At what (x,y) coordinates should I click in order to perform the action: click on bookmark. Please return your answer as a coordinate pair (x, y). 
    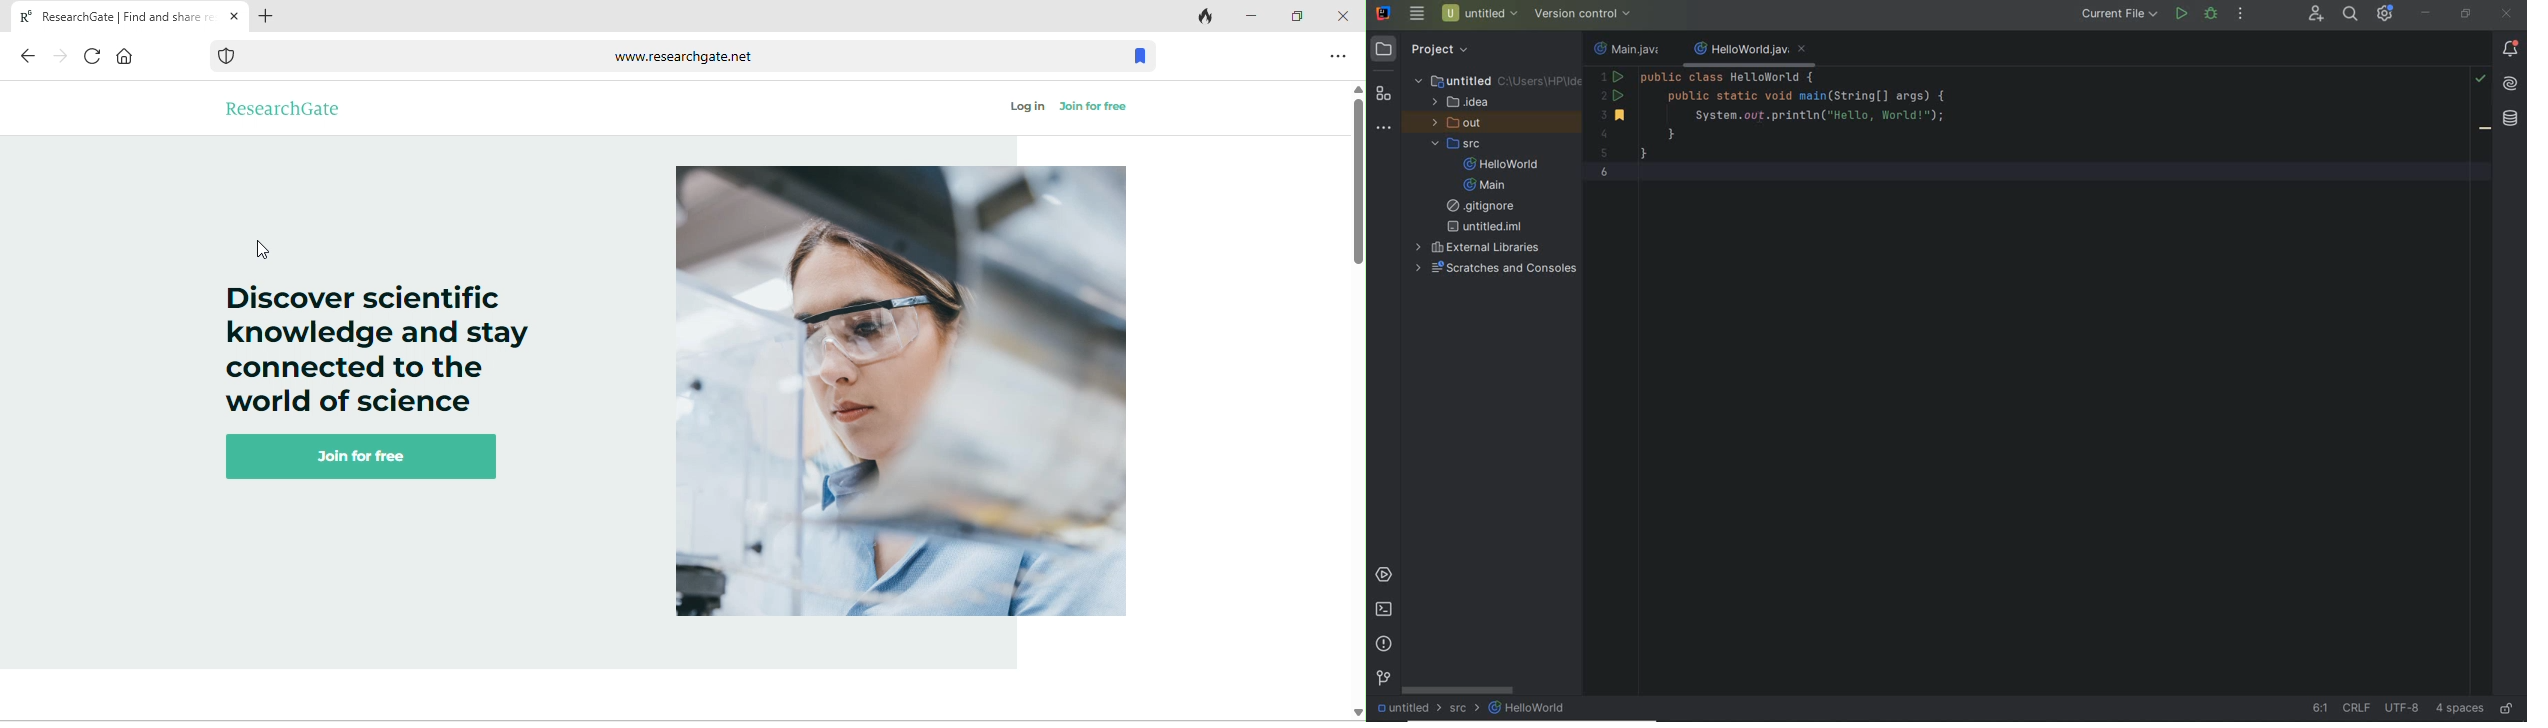
    Looking at the image, I should click on (1141, 54).